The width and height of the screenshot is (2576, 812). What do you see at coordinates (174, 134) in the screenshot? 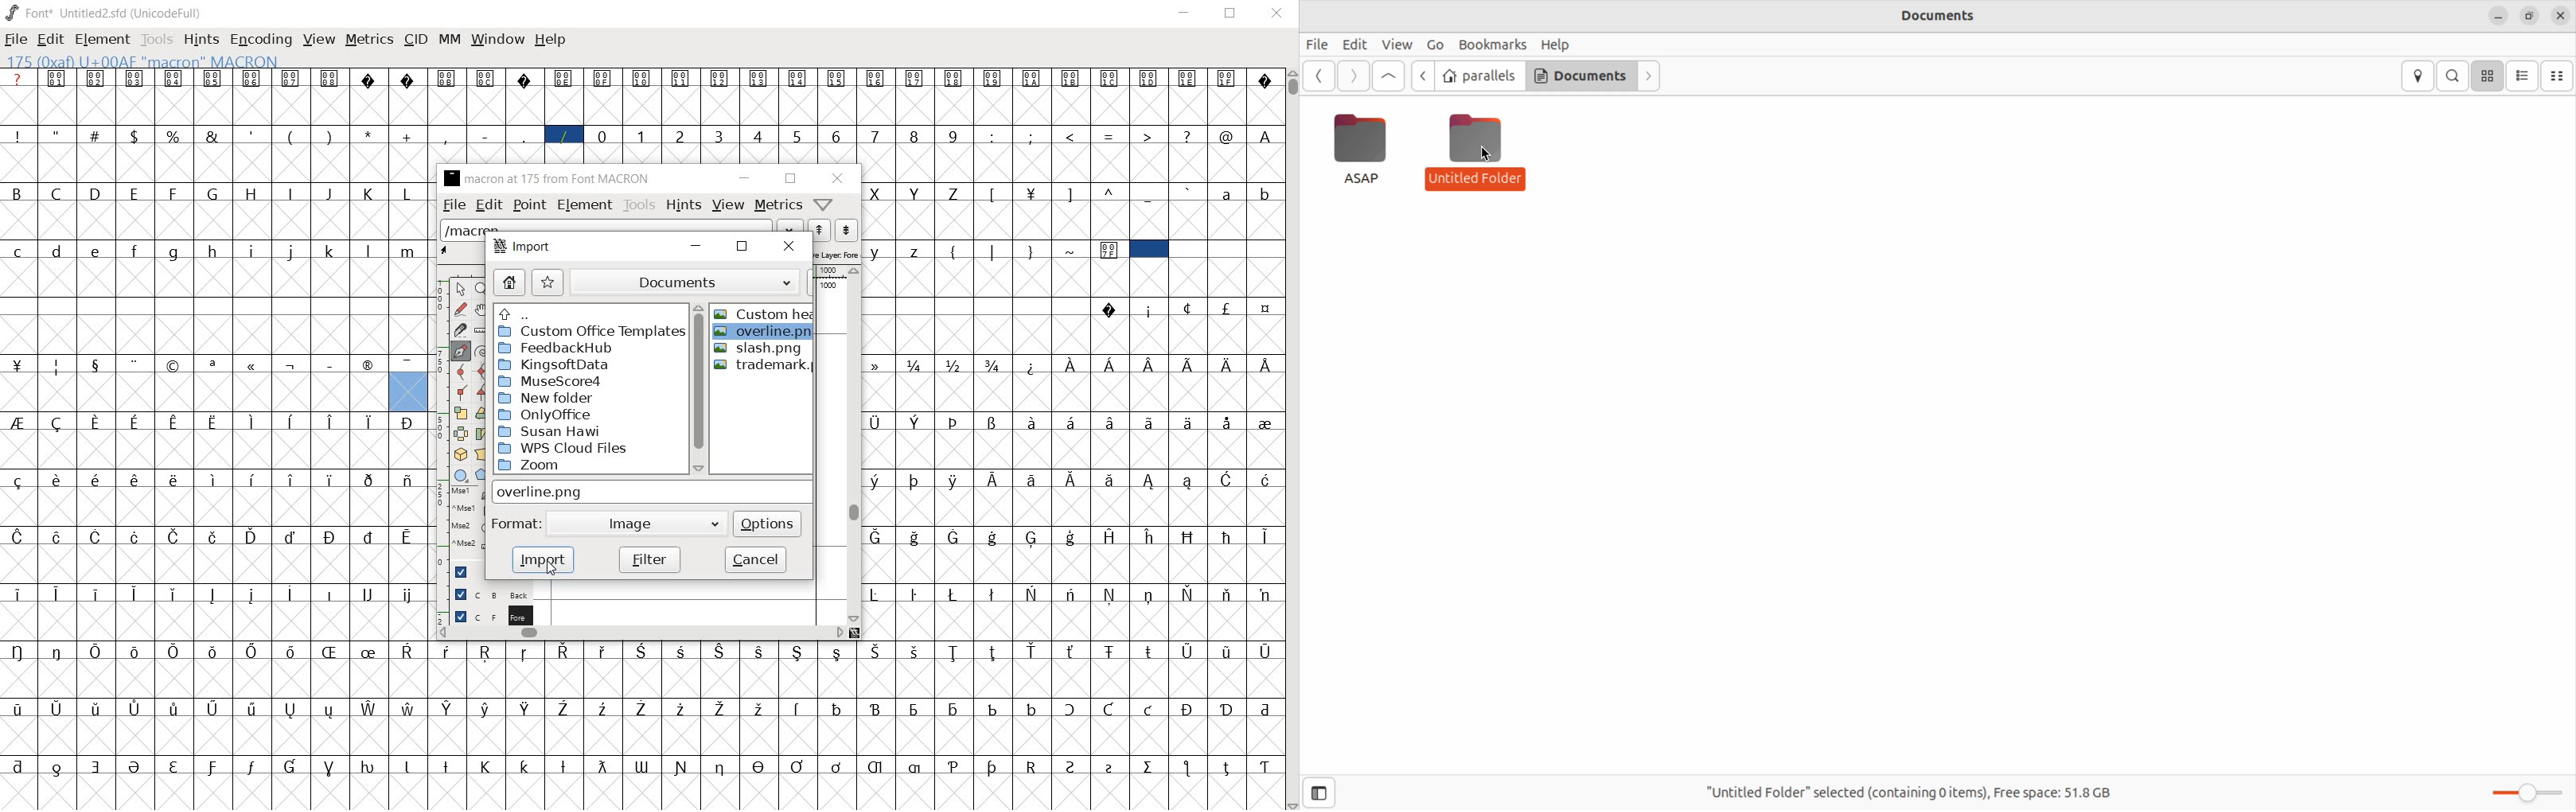
I see `%` at bounding box center [174, 134].